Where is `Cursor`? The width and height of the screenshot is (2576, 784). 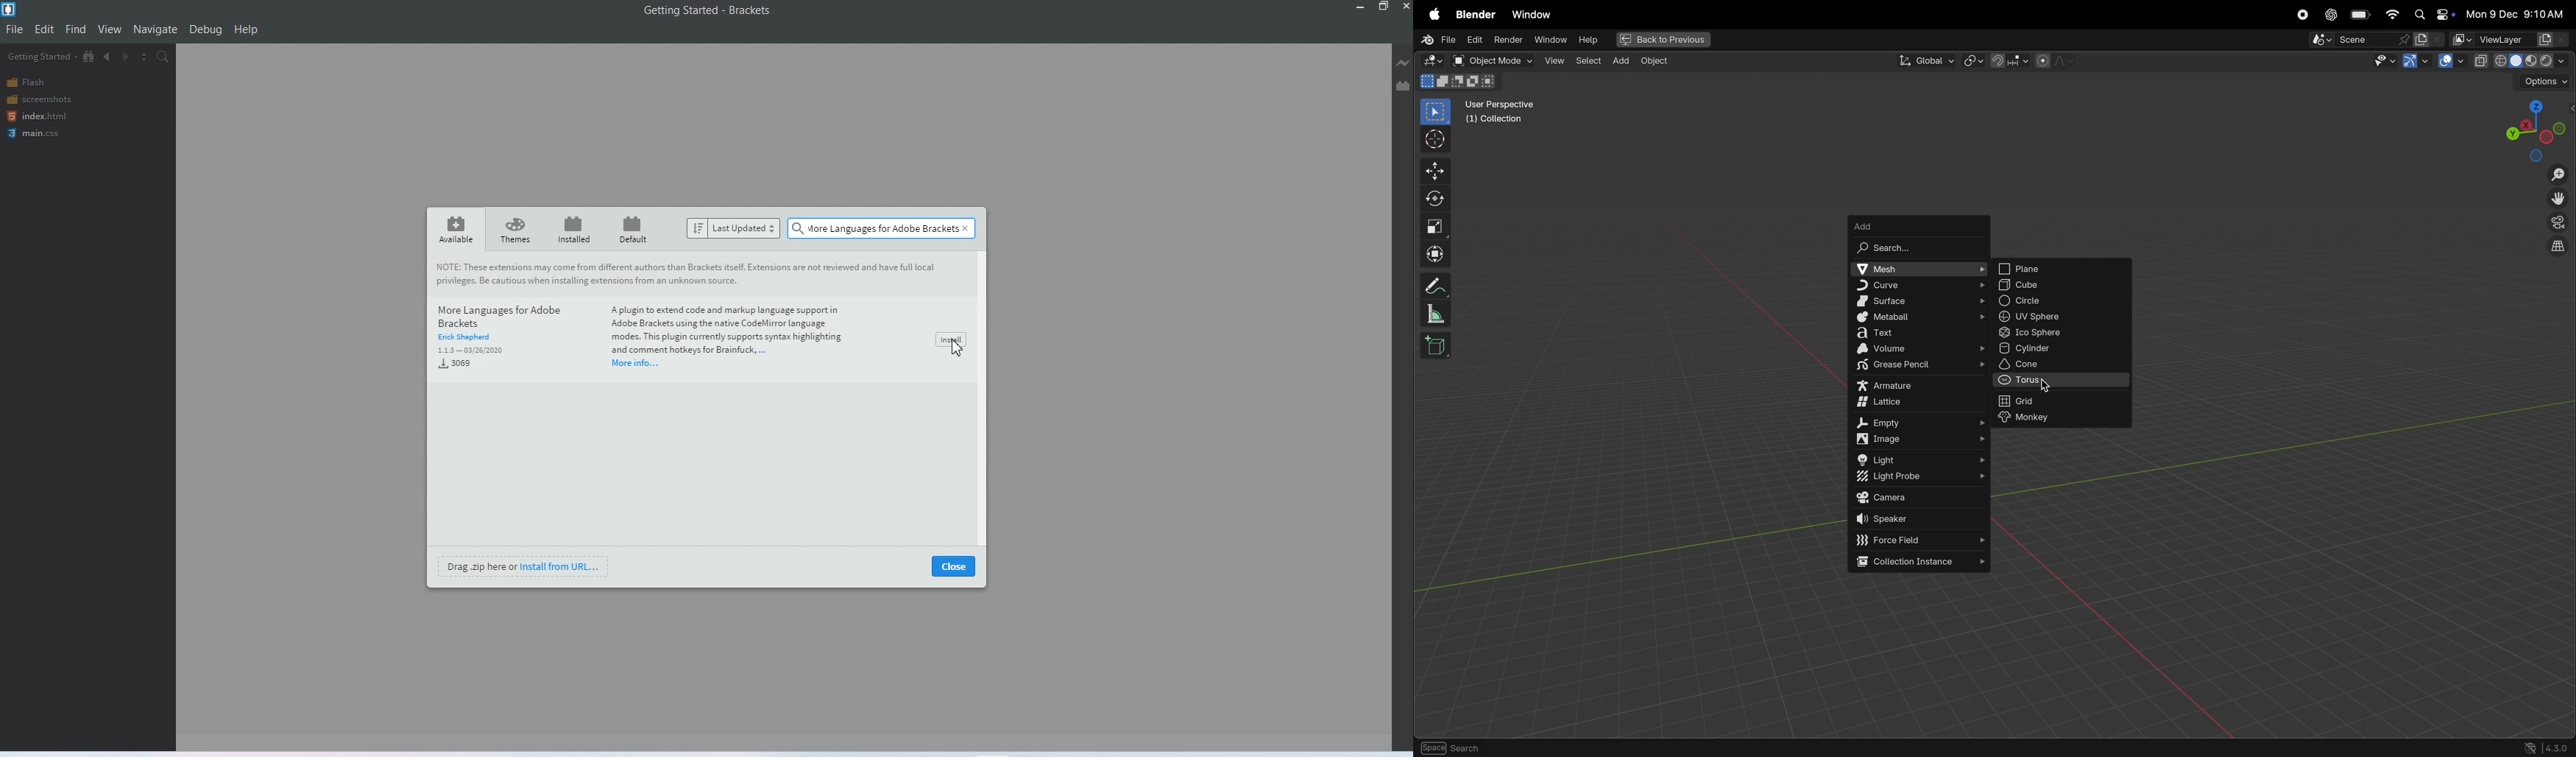 Cursor is located at coordinates (958, 349).